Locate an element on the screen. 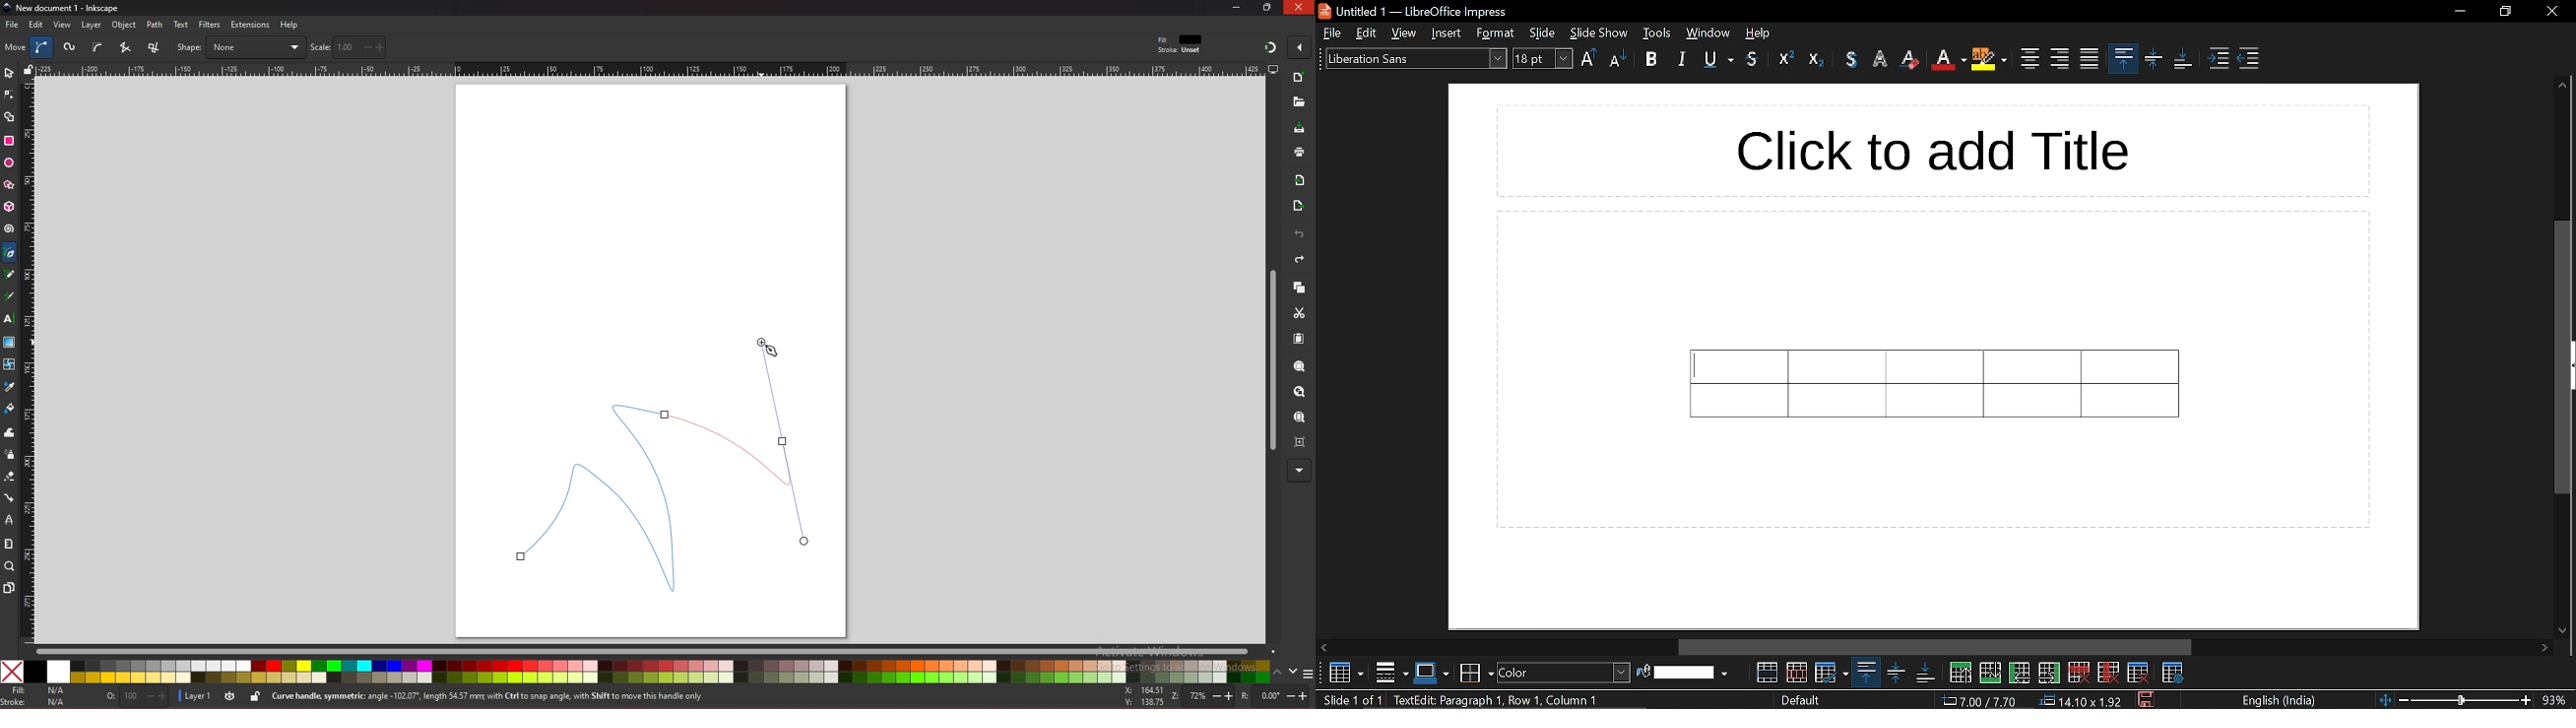 This screenshot has height=728, width=2576. decrease indent is located at coordinates (2250, 57).